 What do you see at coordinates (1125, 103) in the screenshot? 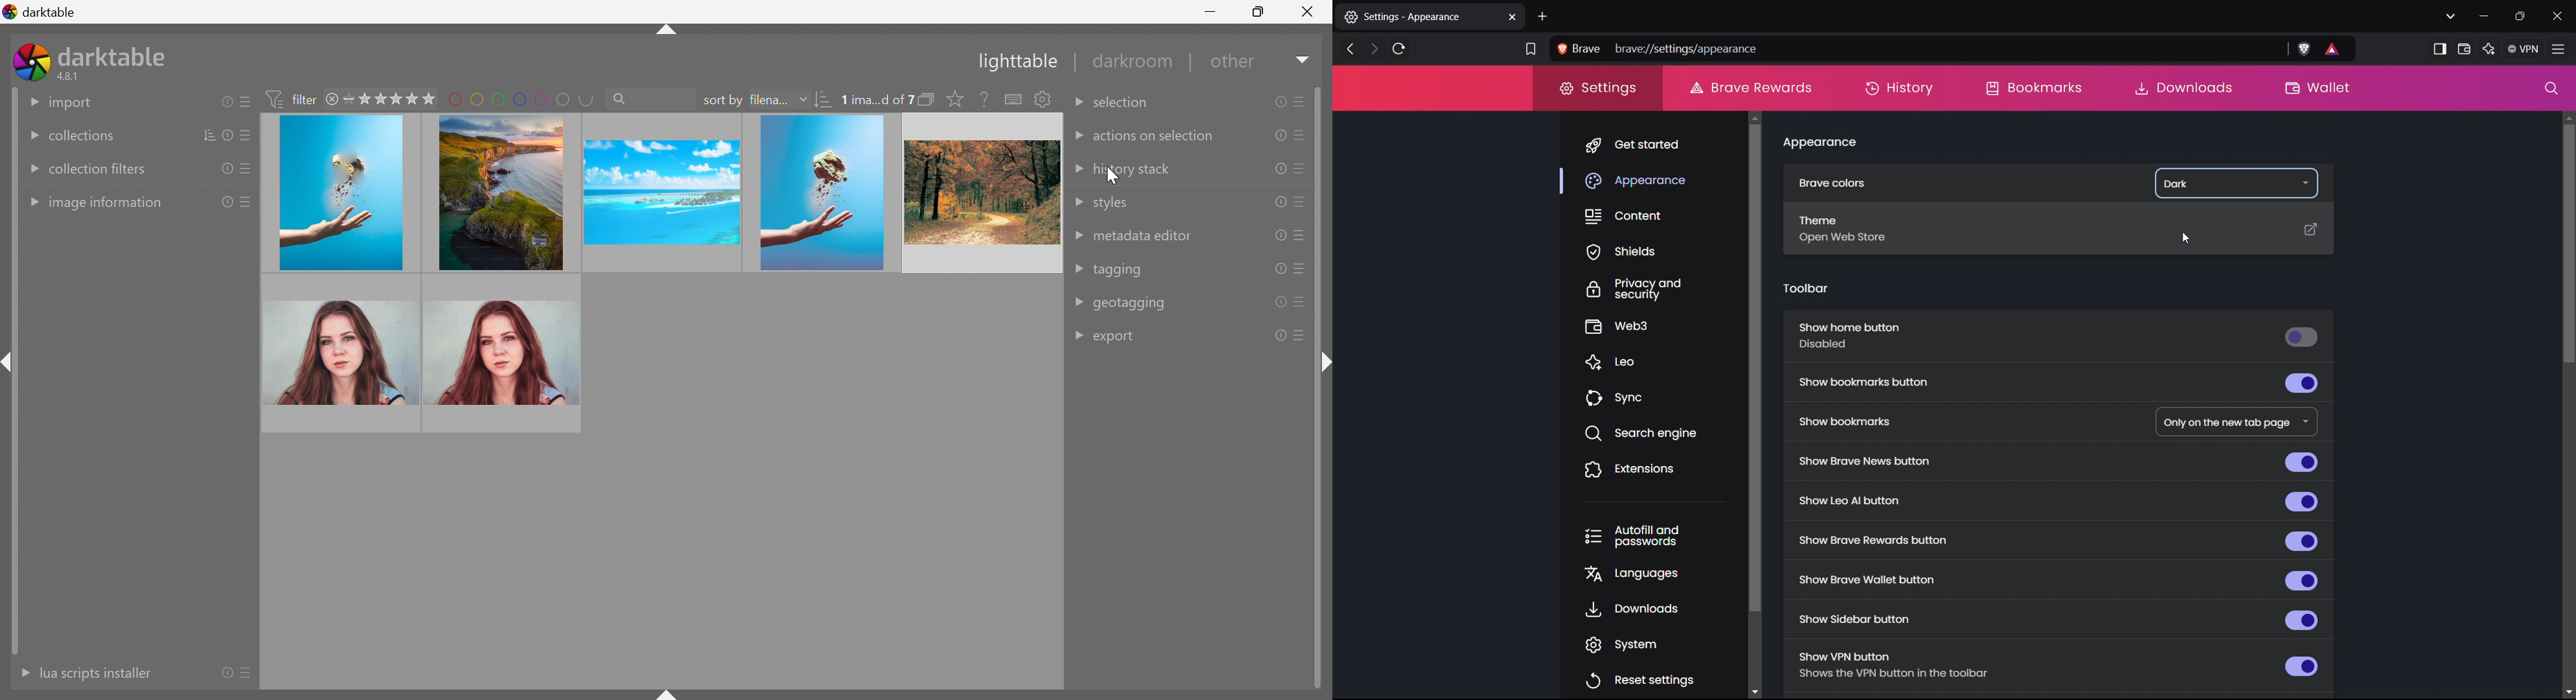
I see `selection` at bounding box center [1125, 103].